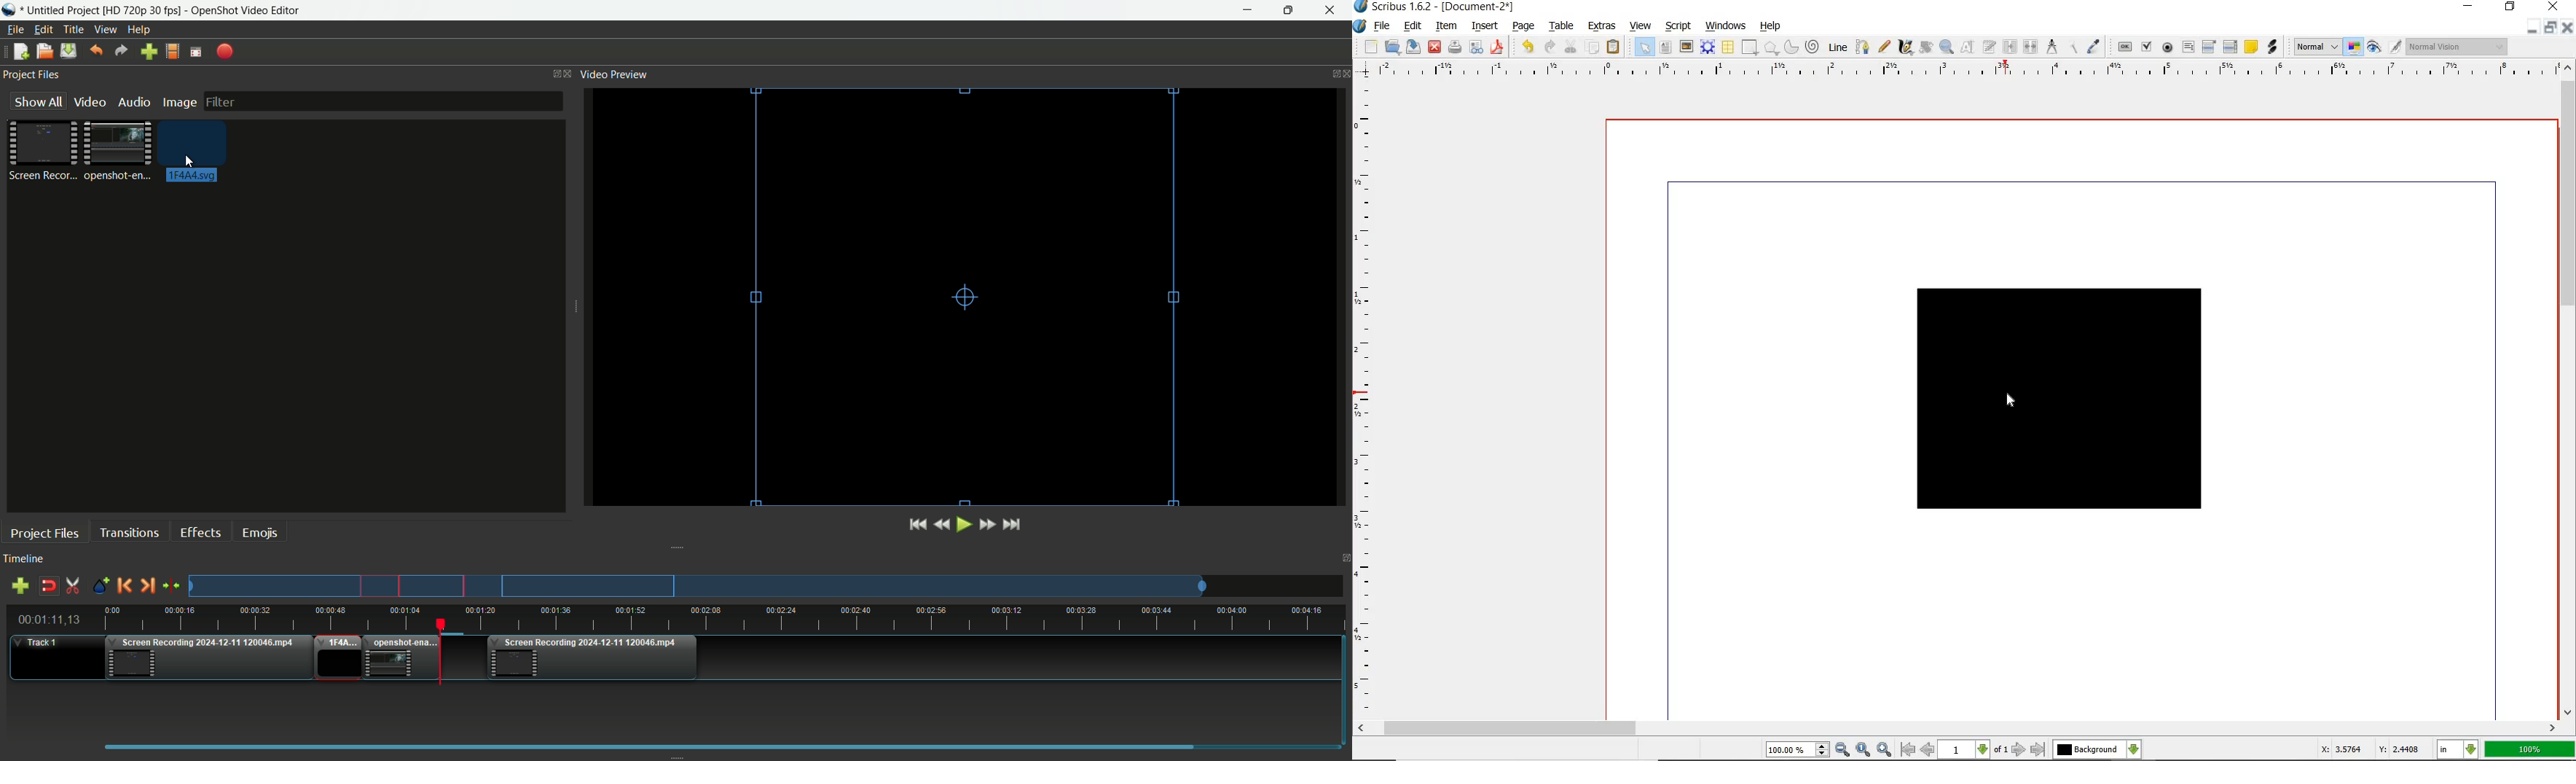  I want to click on print, so click(1456, 49).